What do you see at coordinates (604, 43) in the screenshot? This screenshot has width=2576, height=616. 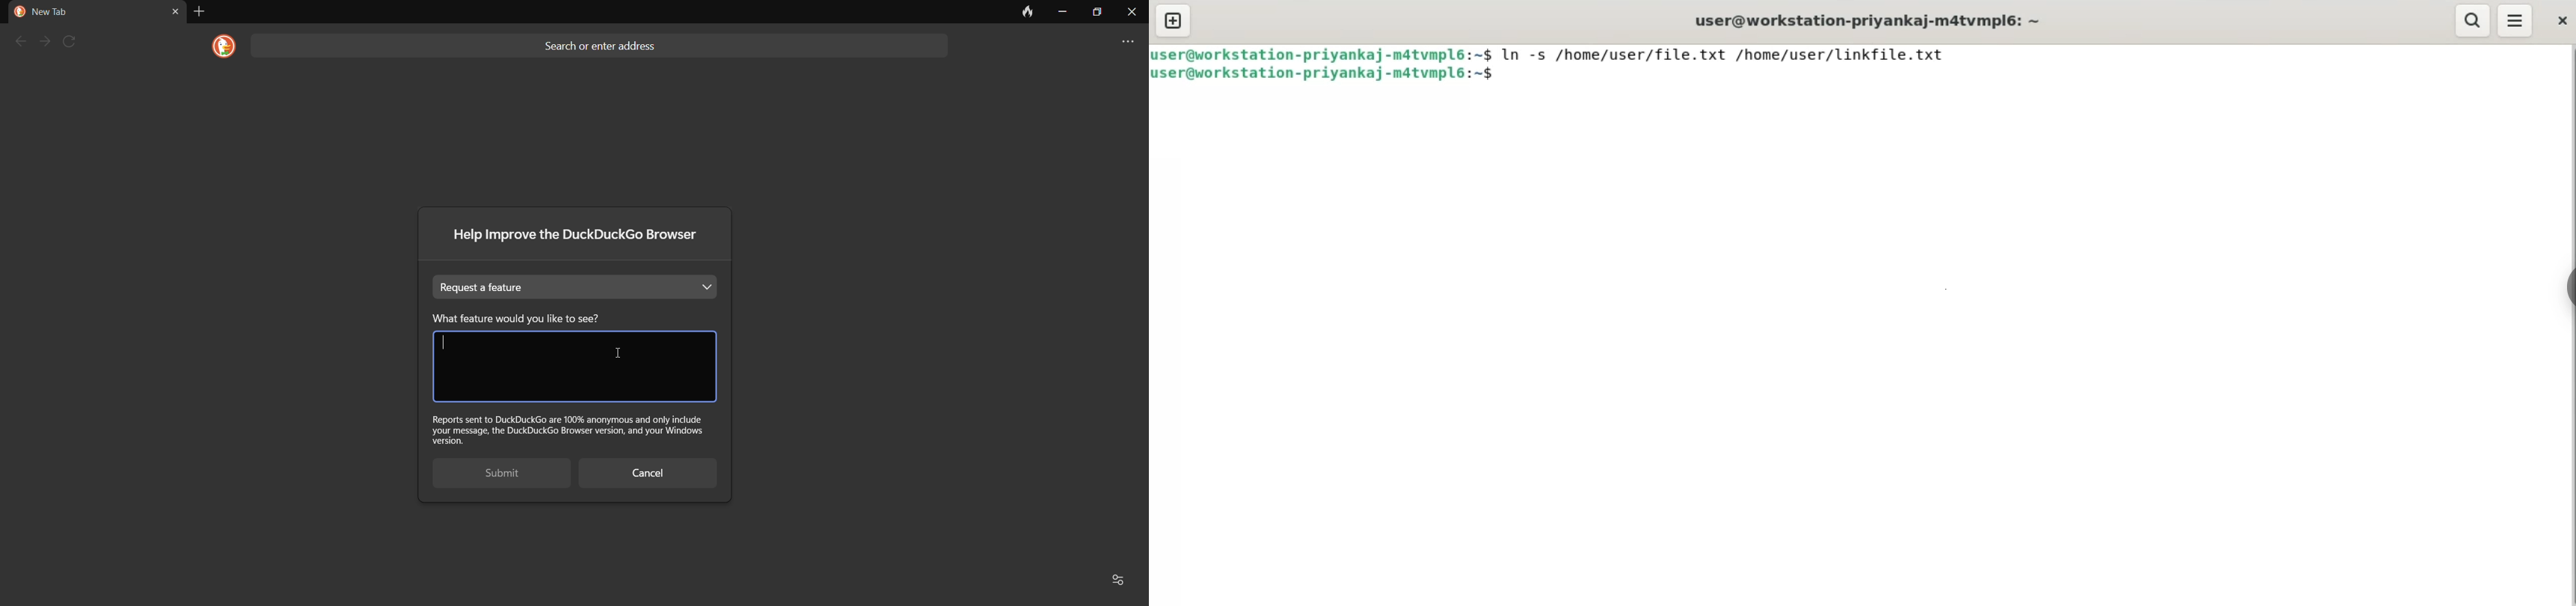 I see `Search or enter address` at bounding box center [604, 43].